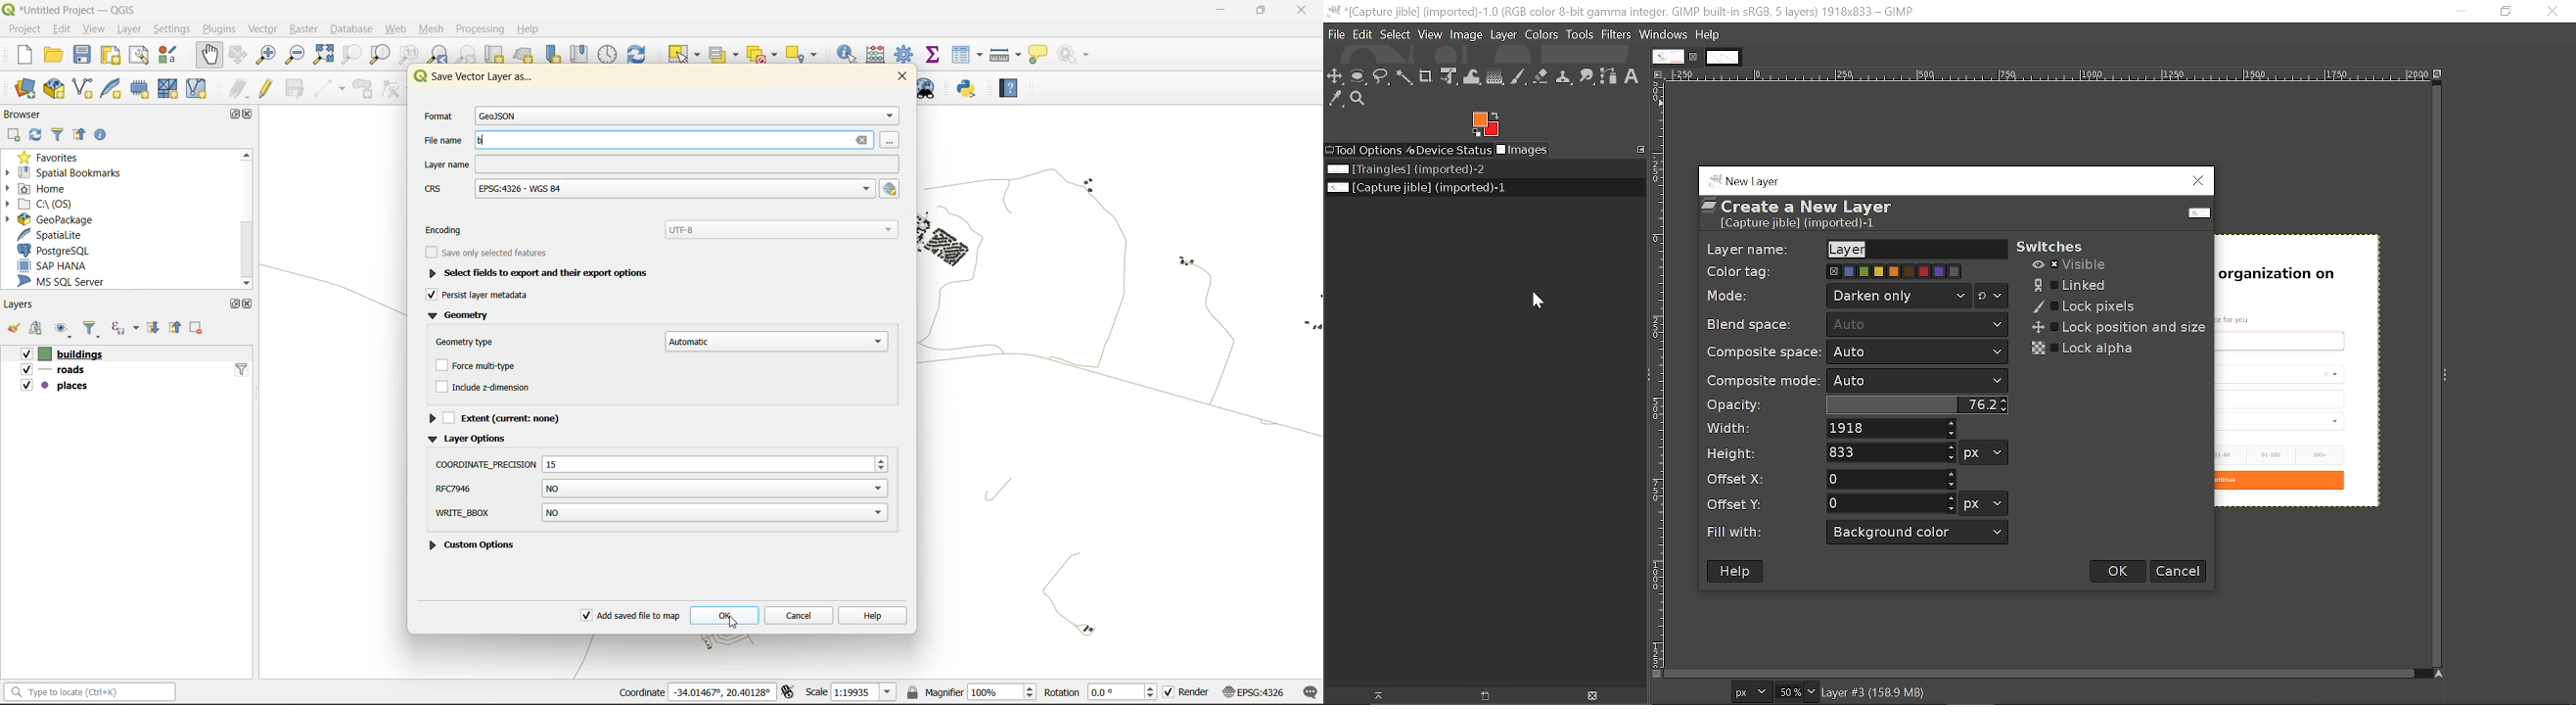 The image size is (2576, 728). I want to click on Mode options, so click(1992, 297).